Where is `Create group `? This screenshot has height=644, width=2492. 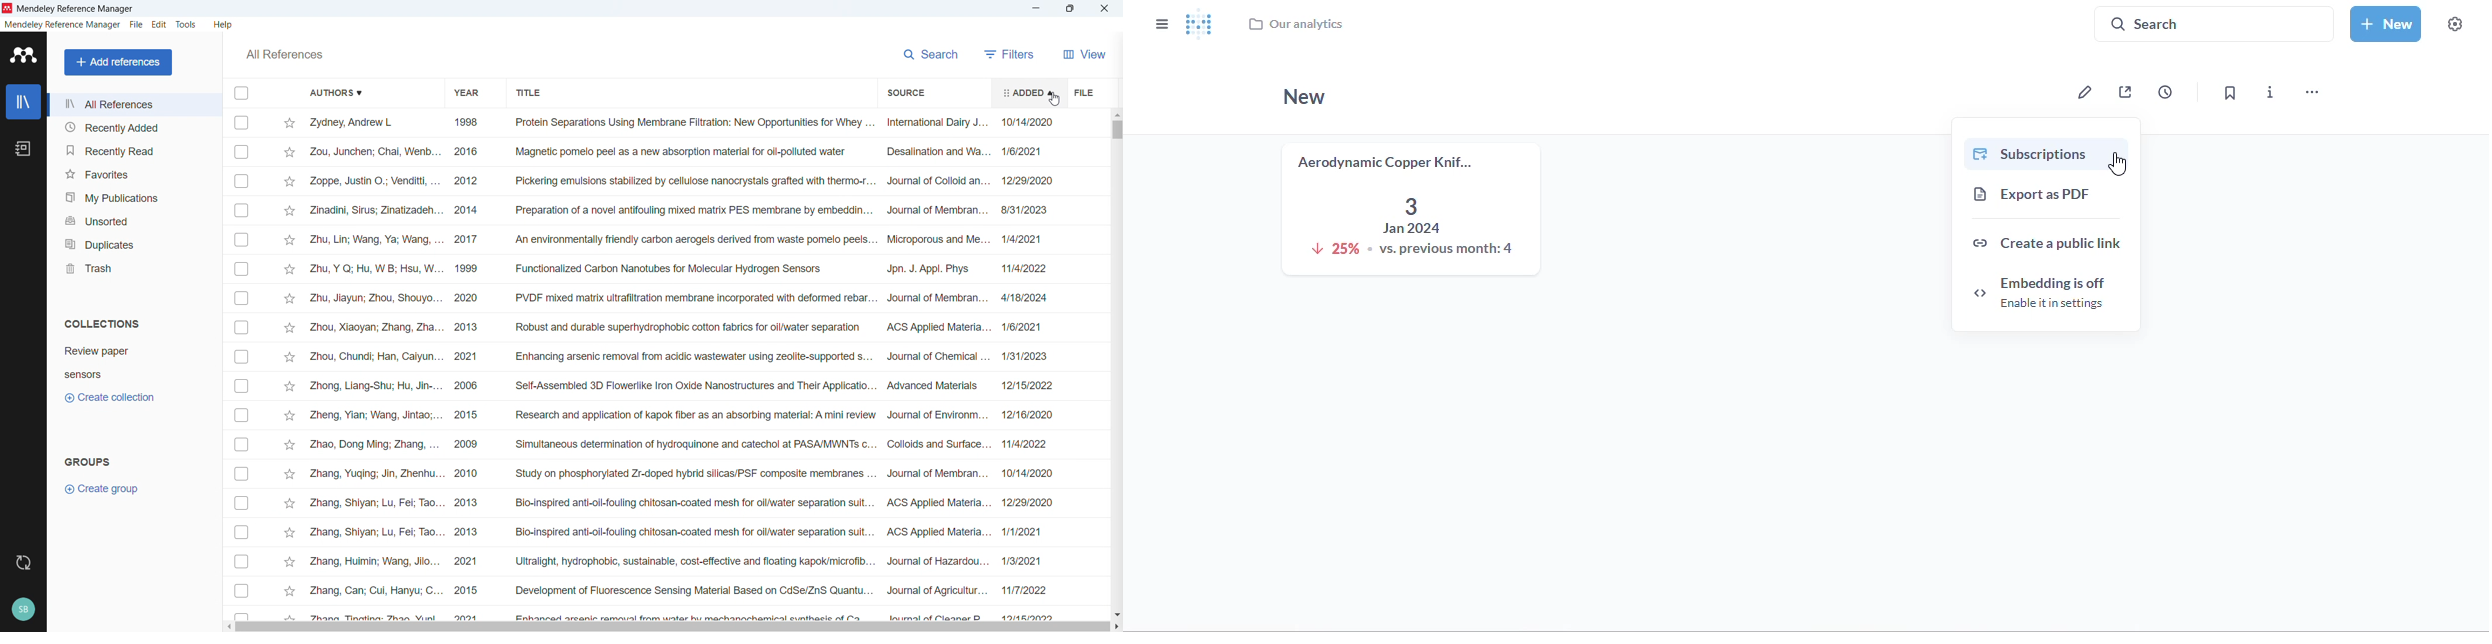 Create group  is located at coordinates (103, 489).